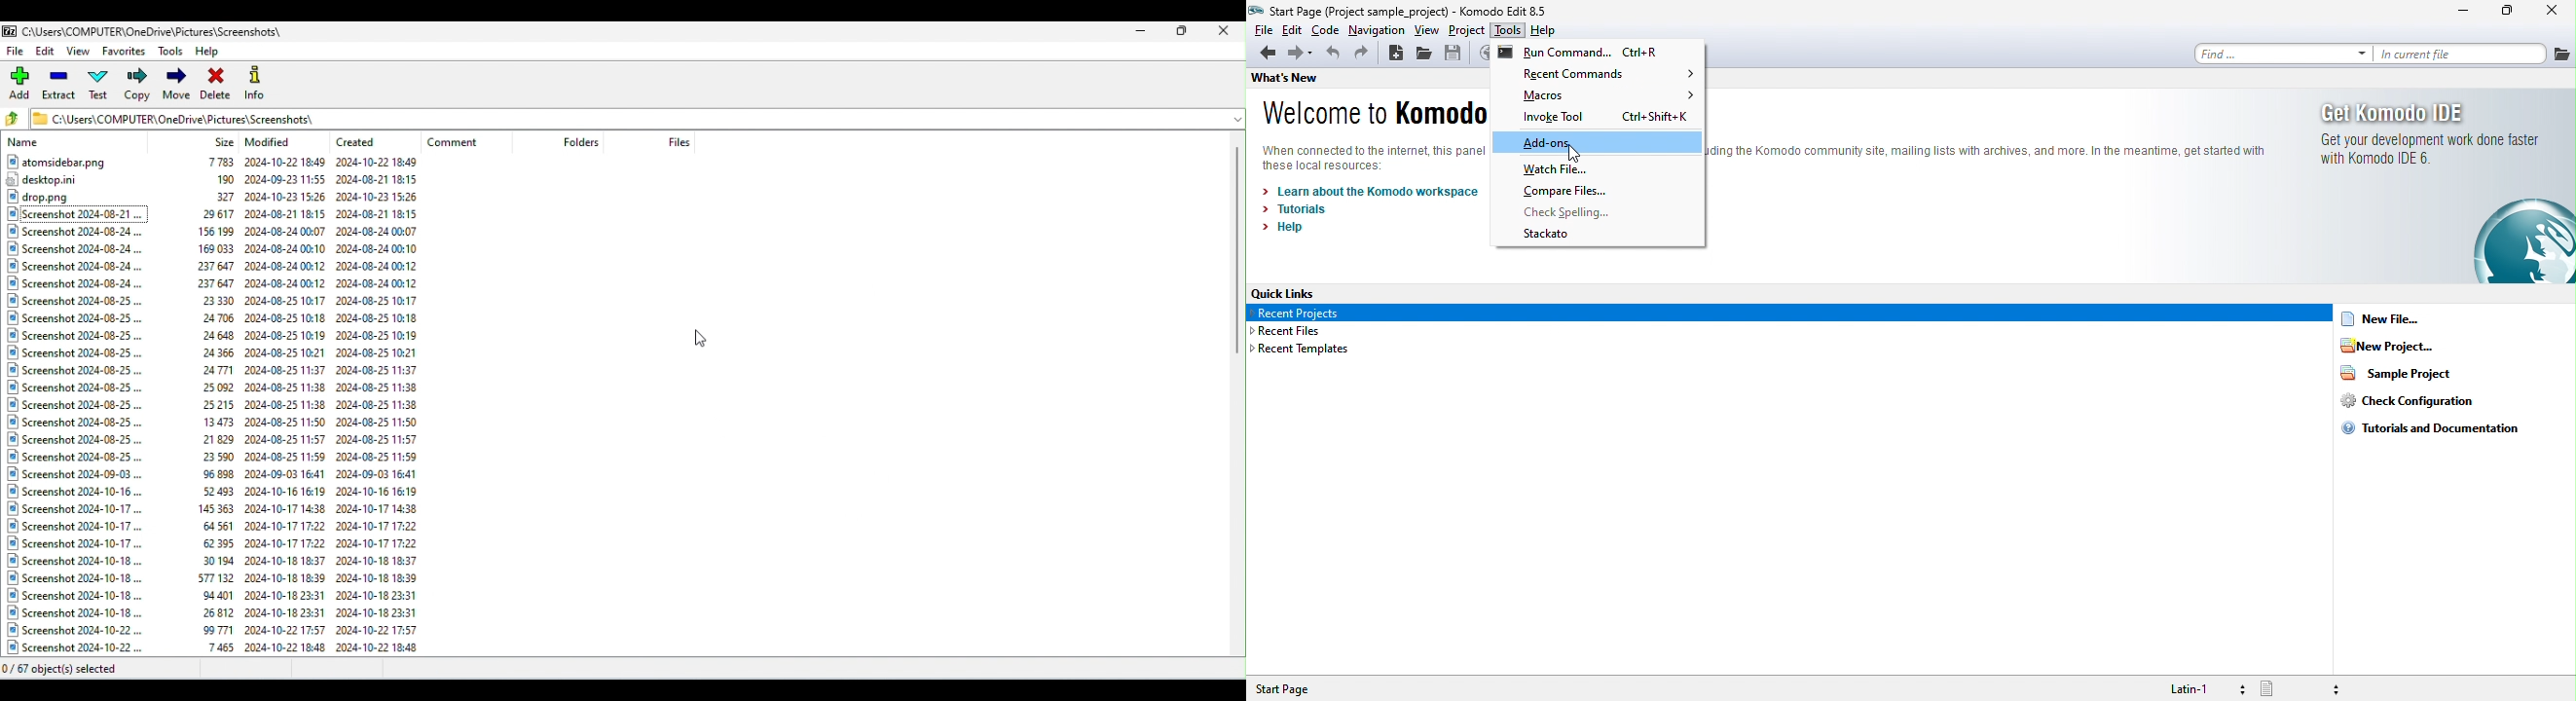  Describe the element at coordinates (1286, 291) in the screenshot. I see `quick links` at that location.